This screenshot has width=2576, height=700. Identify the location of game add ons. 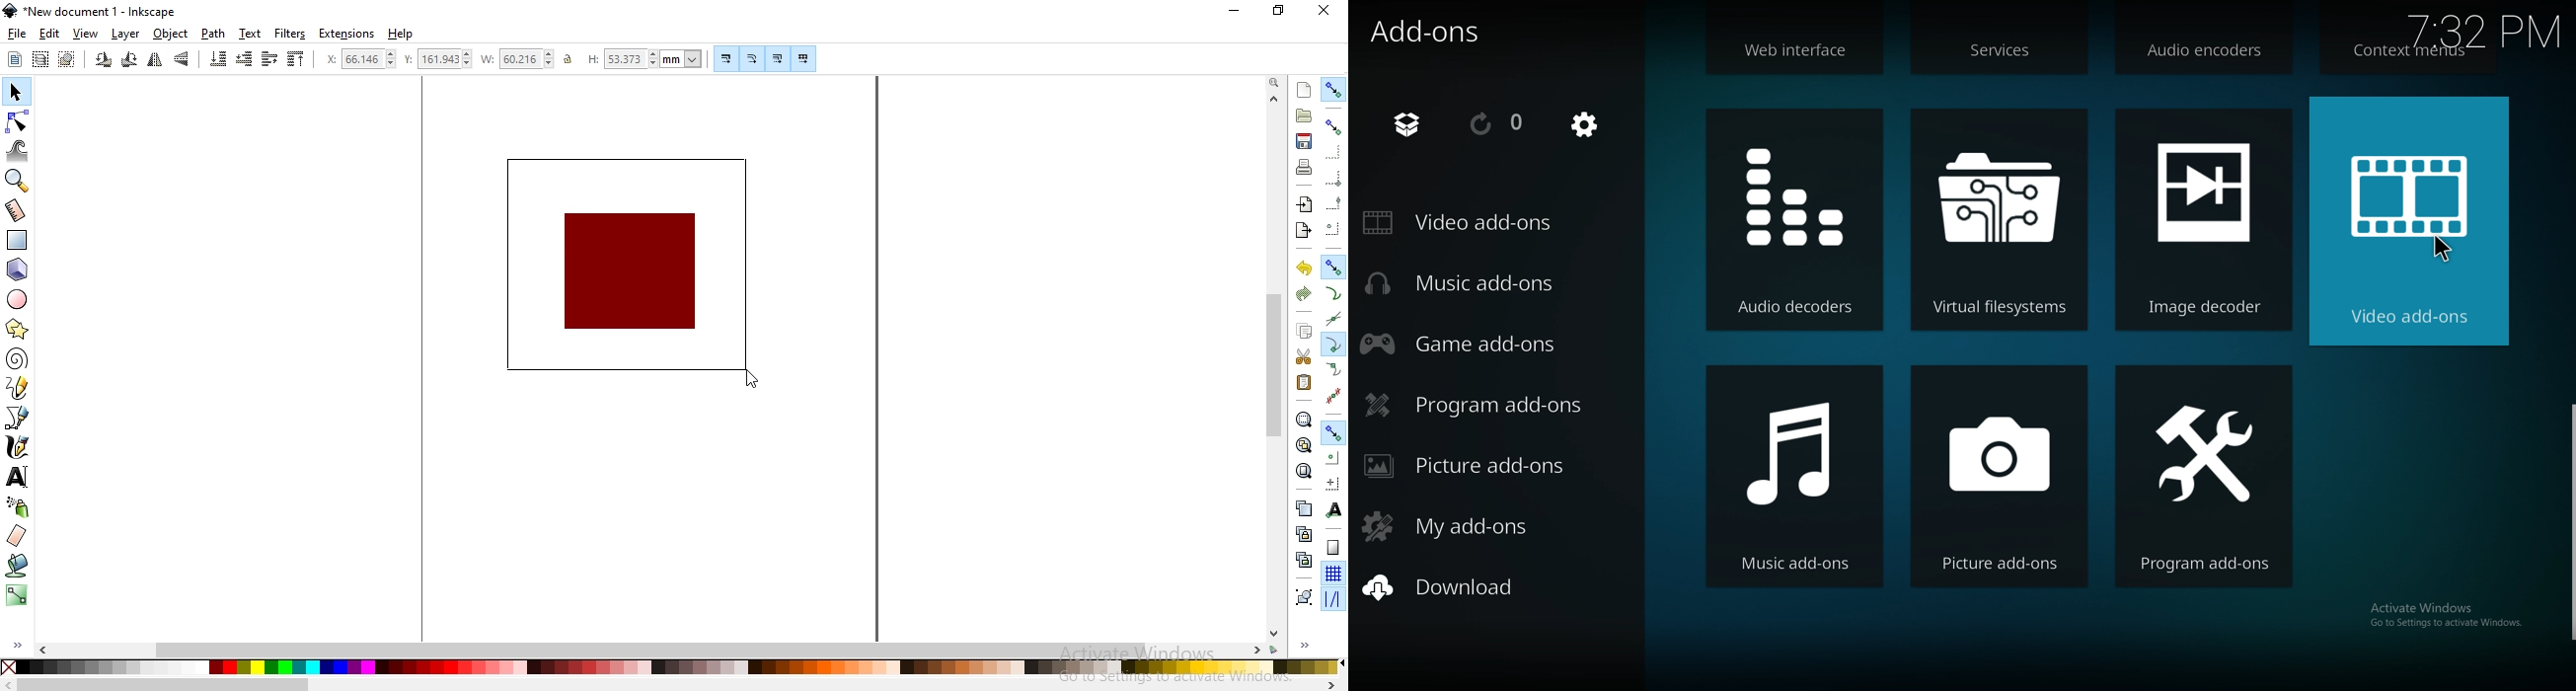
(1467, 342).